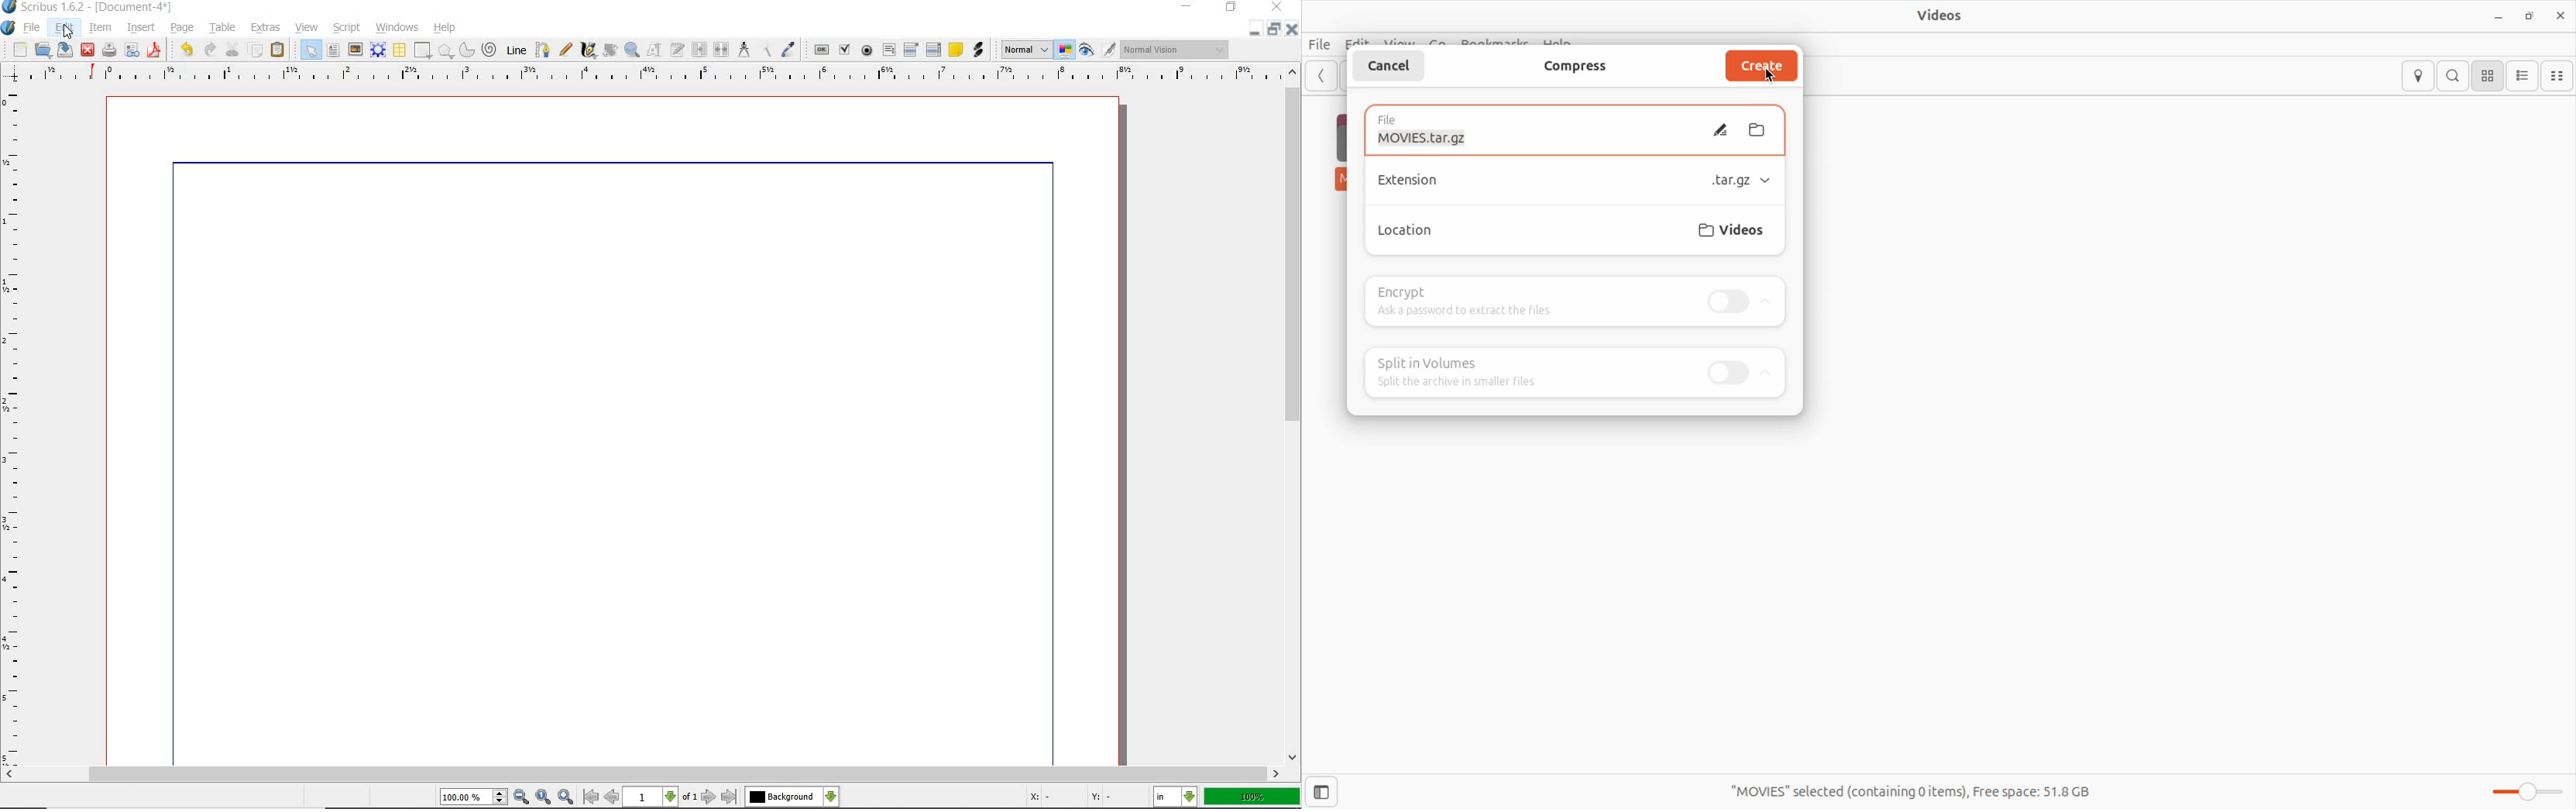  Describe the element at coordinates (978, 49) in the screenshot. I see `link annotation` at that location.